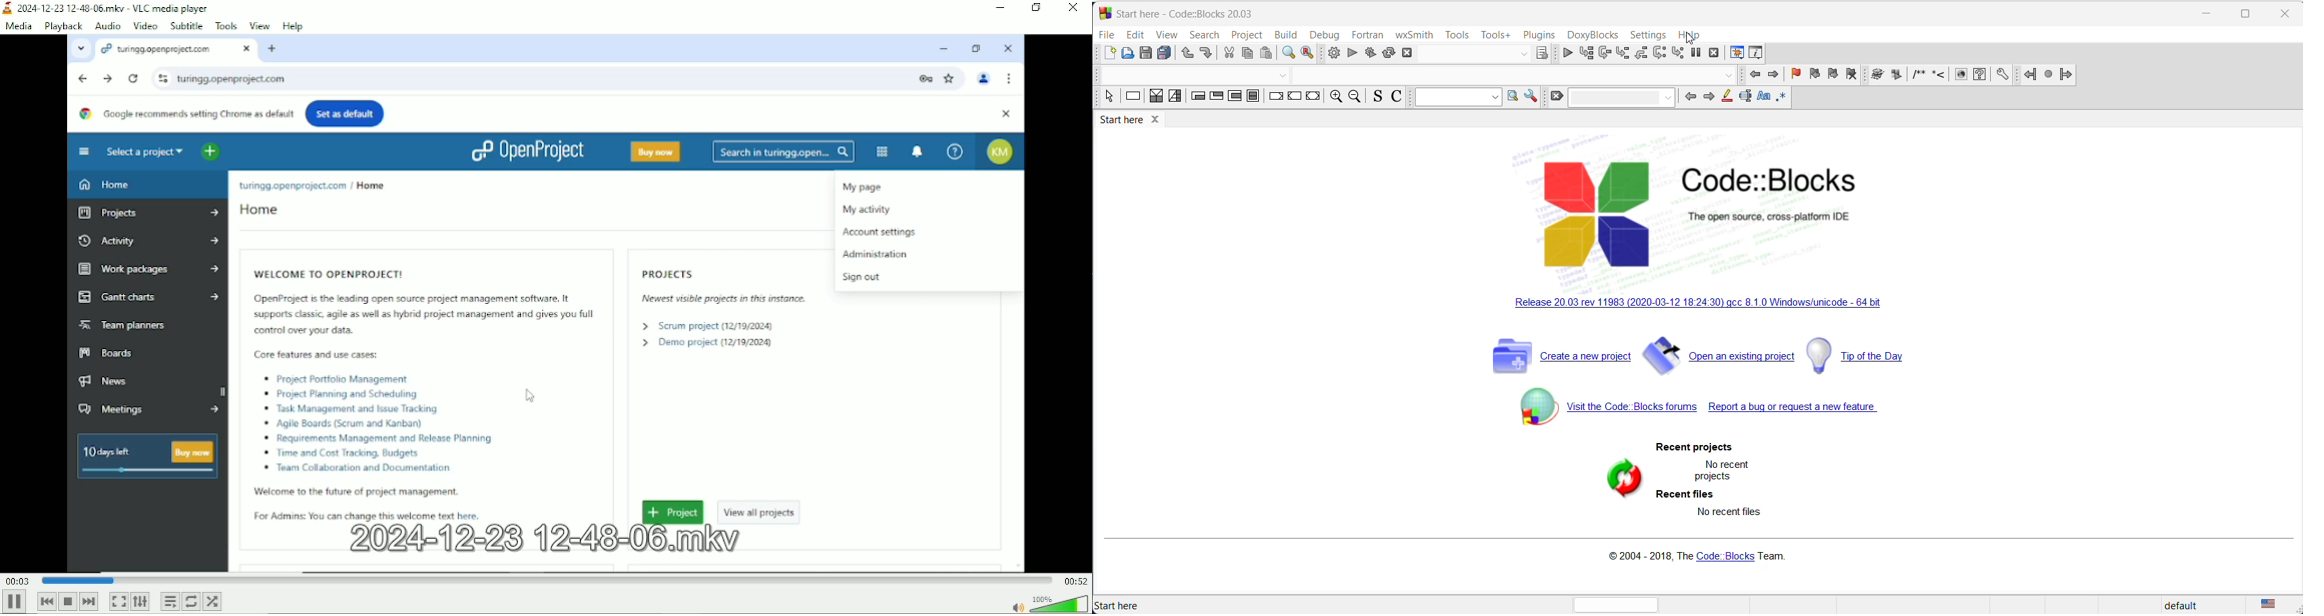 This screenshot has height=616, width=2324. Describe the element at coordinates (541, 305) in the screenshot. I see `Video` at that location.